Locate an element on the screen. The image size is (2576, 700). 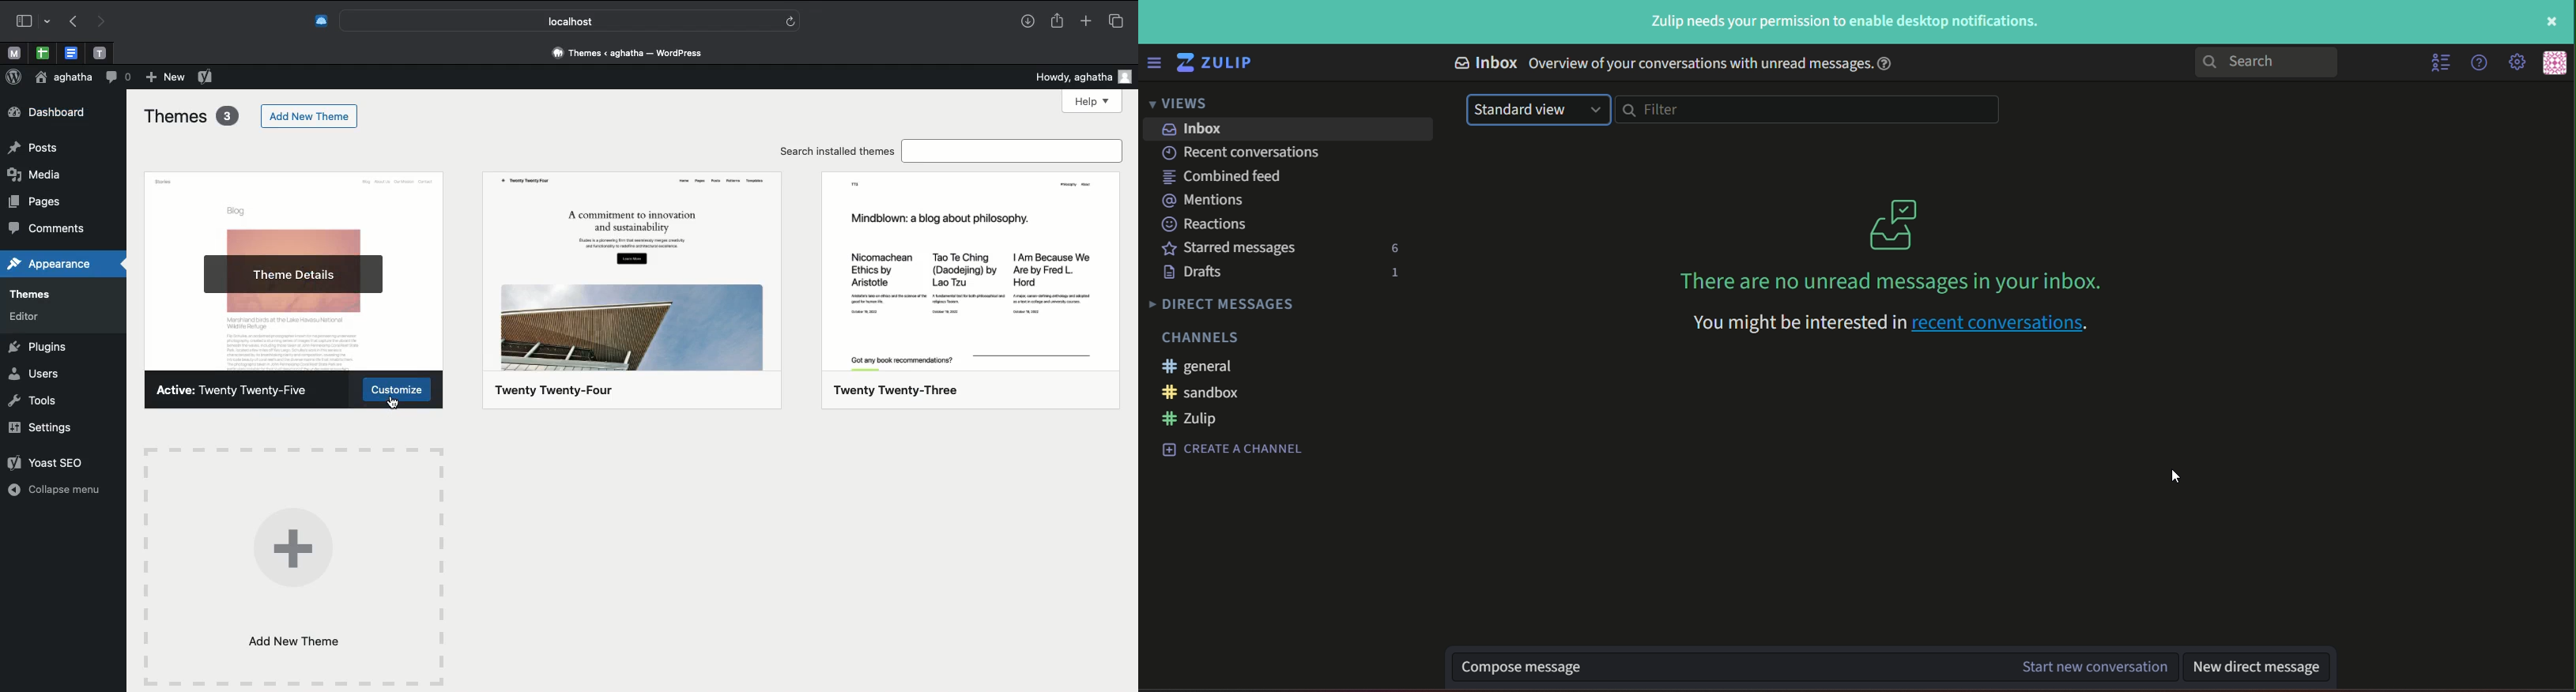
Tools is located at coordinates (32, 401).